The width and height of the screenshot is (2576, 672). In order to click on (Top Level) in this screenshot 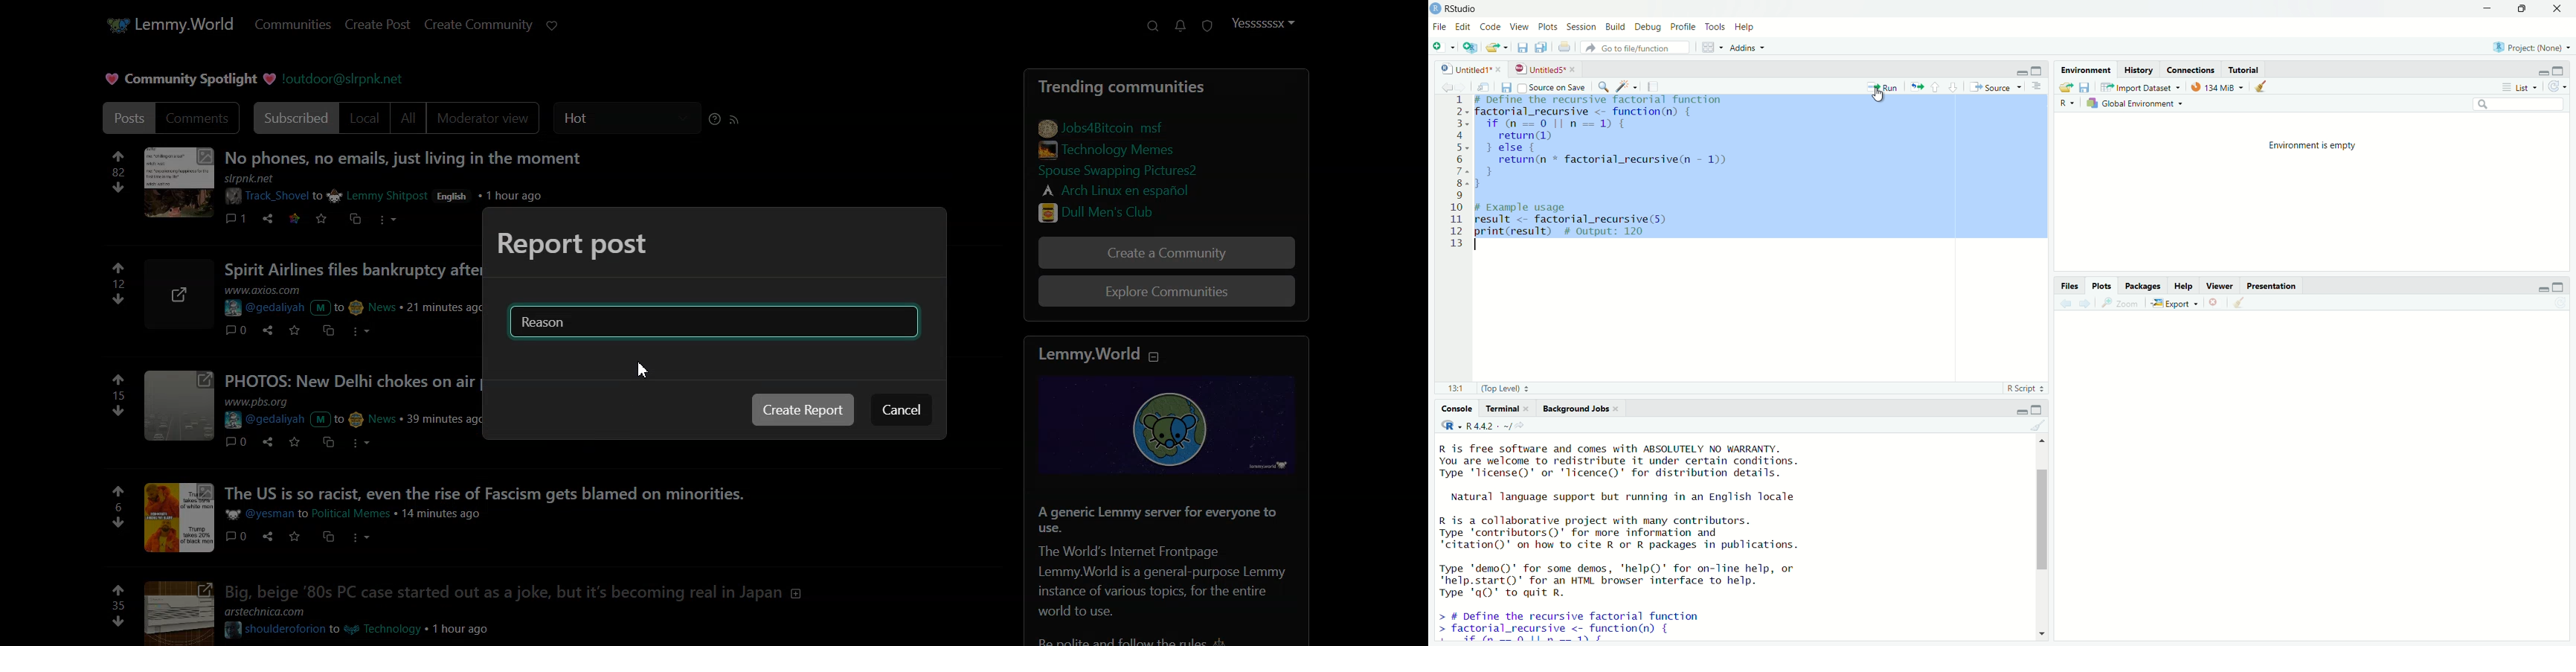, I will do `click(1506, 388)`.